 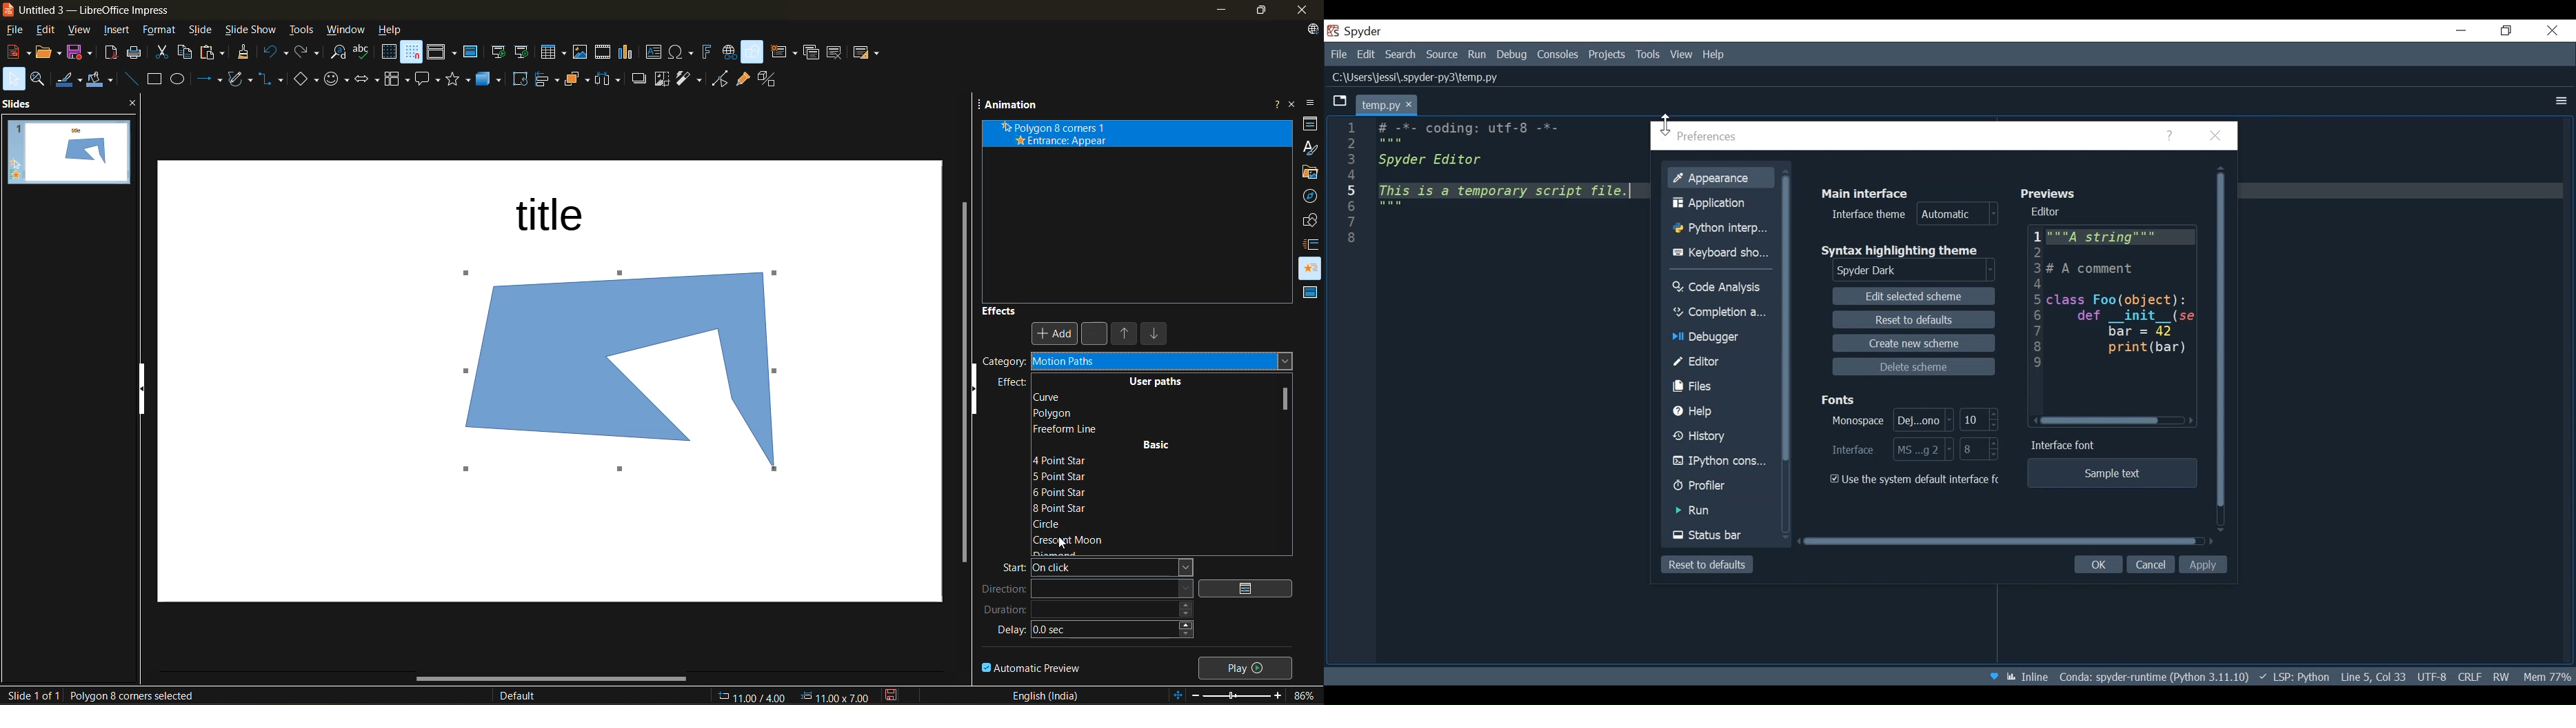 I want to click on Close, so click(x=2216, y=137).